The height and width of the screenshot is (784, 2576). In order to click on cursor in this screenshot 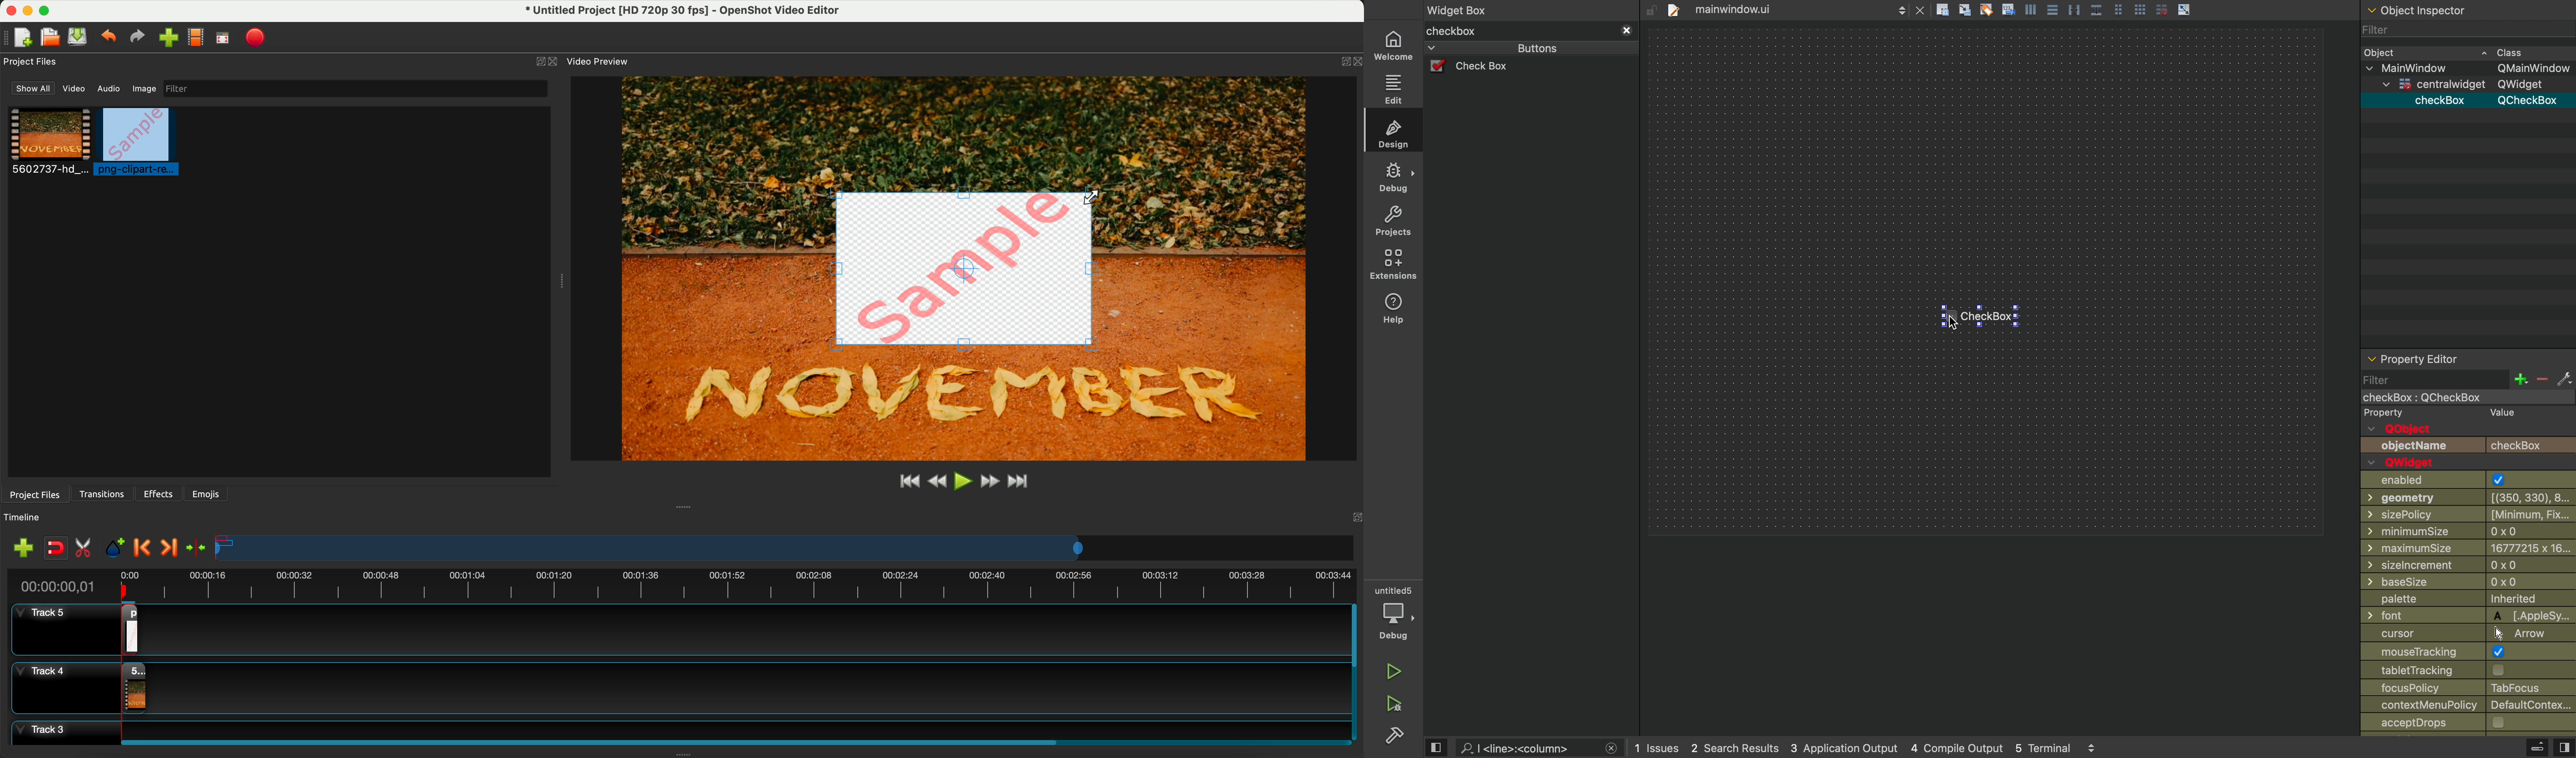, I will do `click(1954, 322)`.